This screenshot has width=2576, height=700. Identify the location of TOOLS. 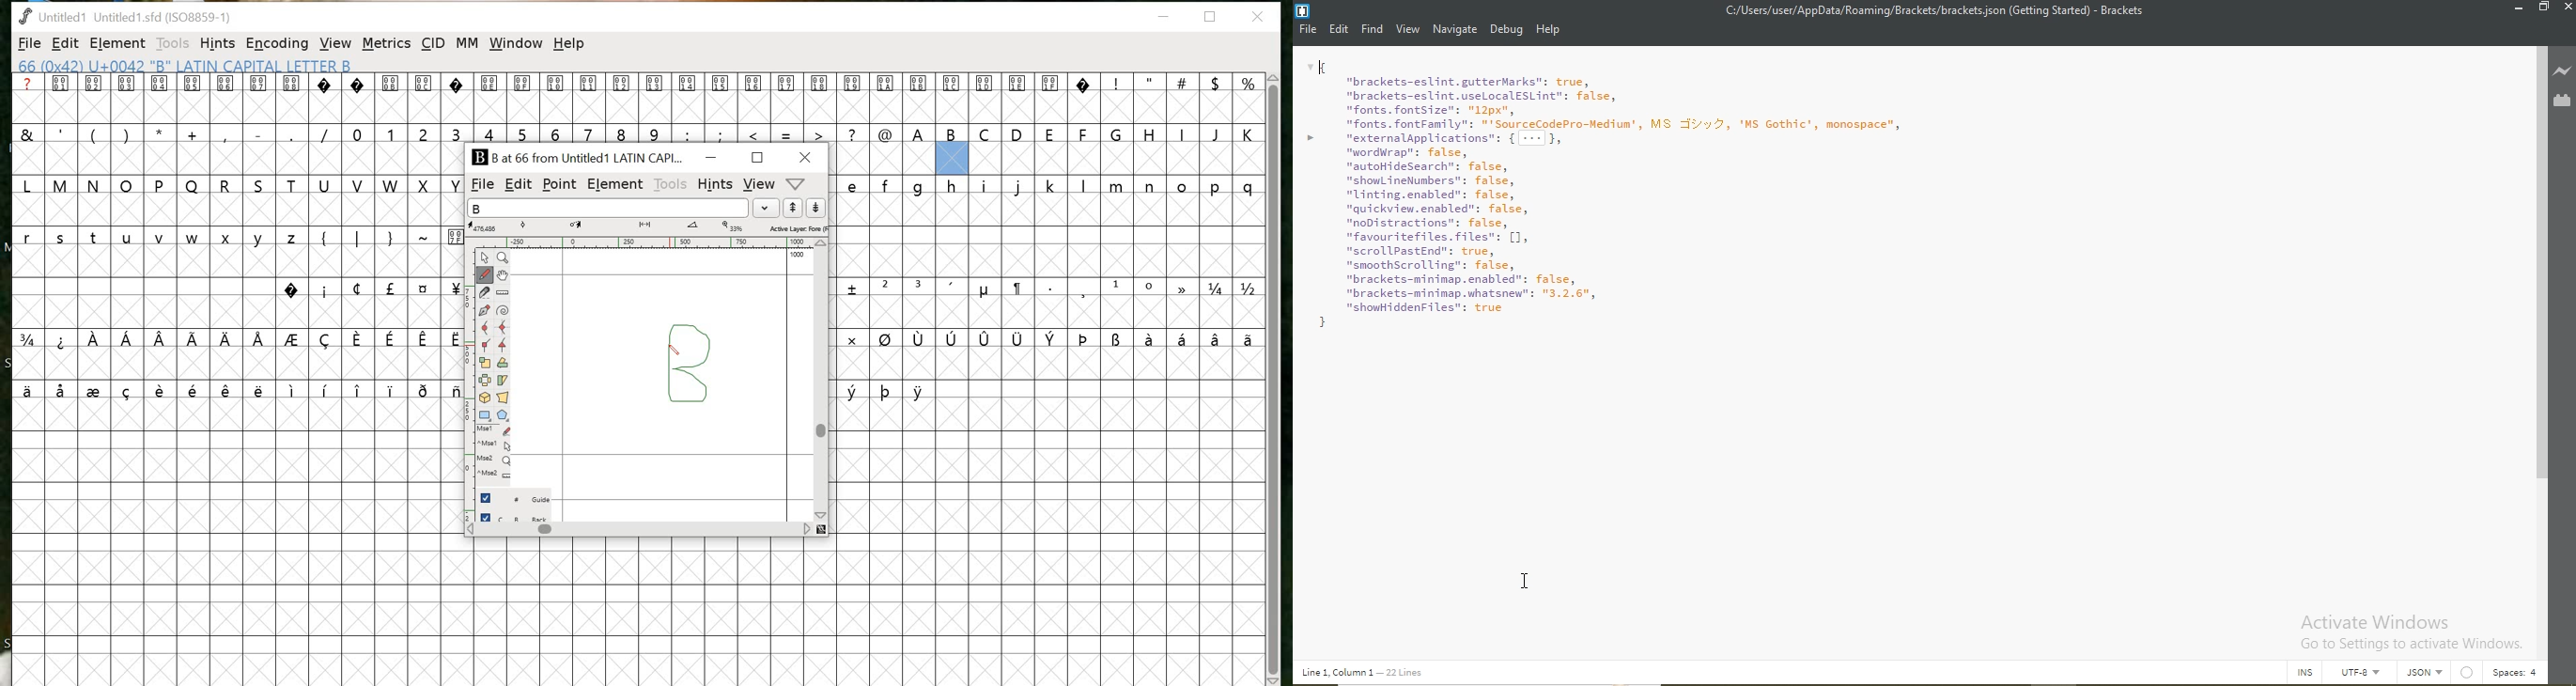
(171, 44).